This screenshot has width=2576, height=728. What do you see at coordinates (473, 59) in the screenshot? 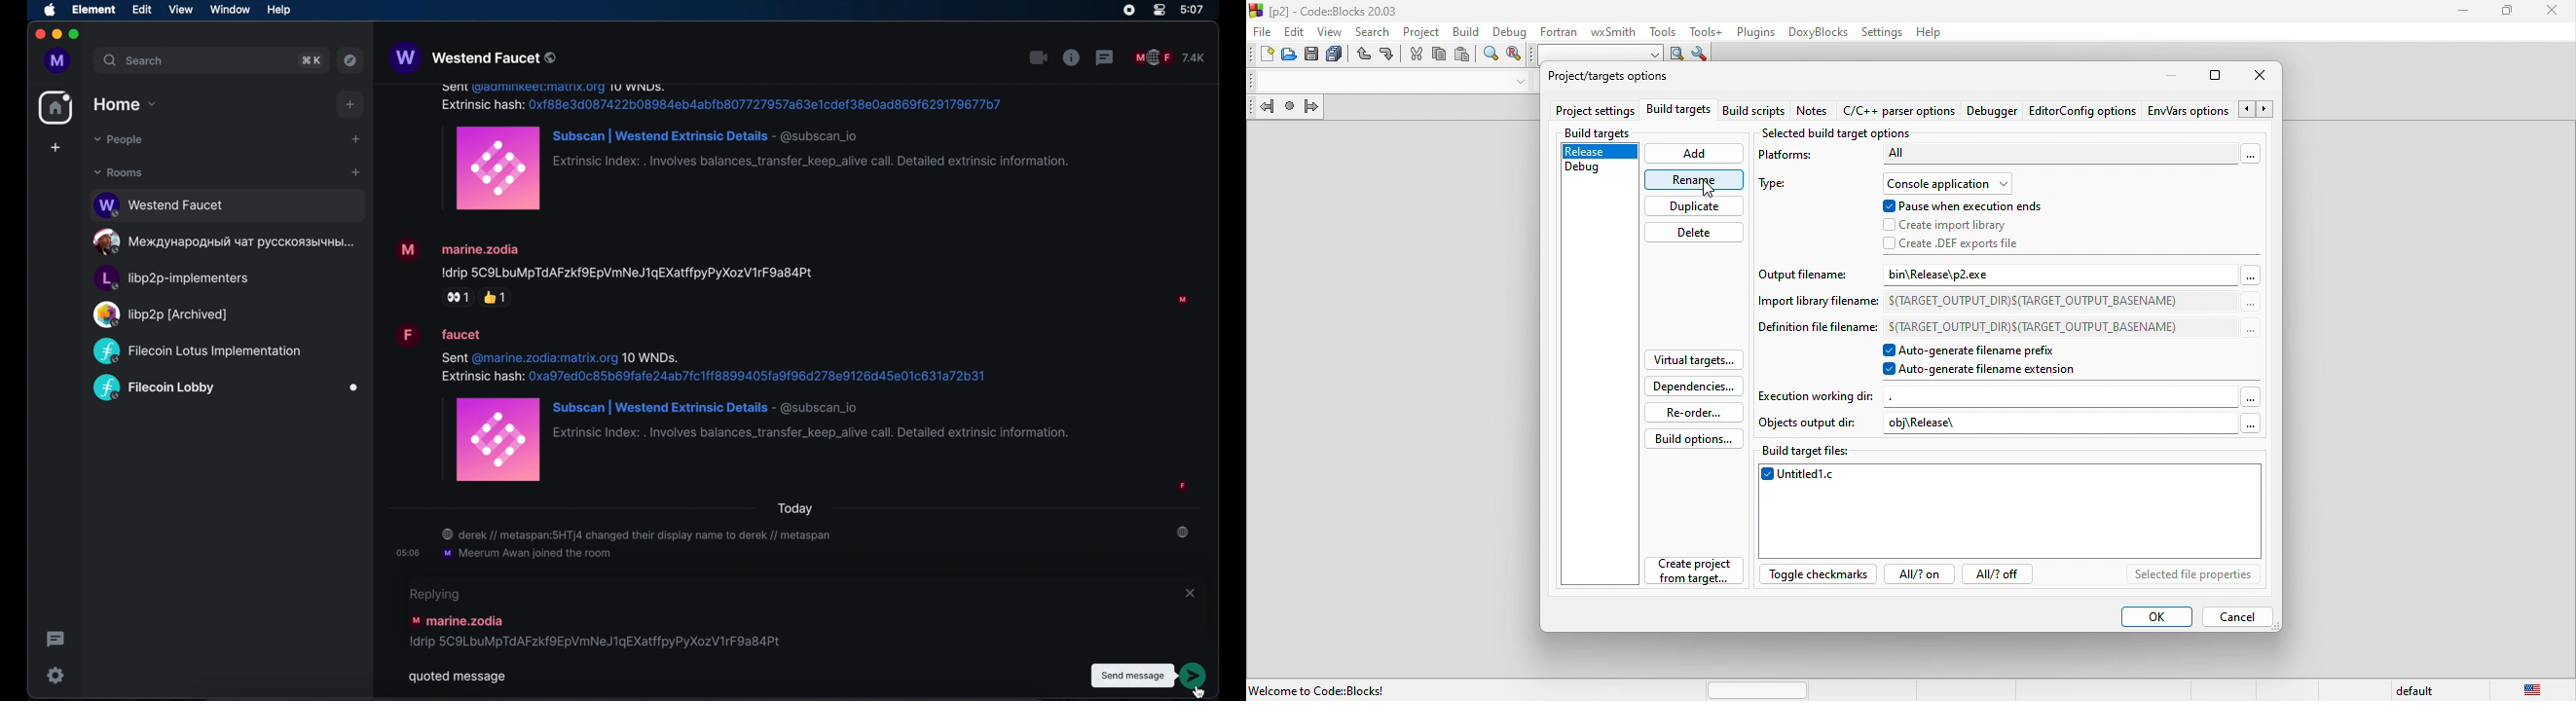
I see `westend faucet public room name` at bounding box center [473, 59].